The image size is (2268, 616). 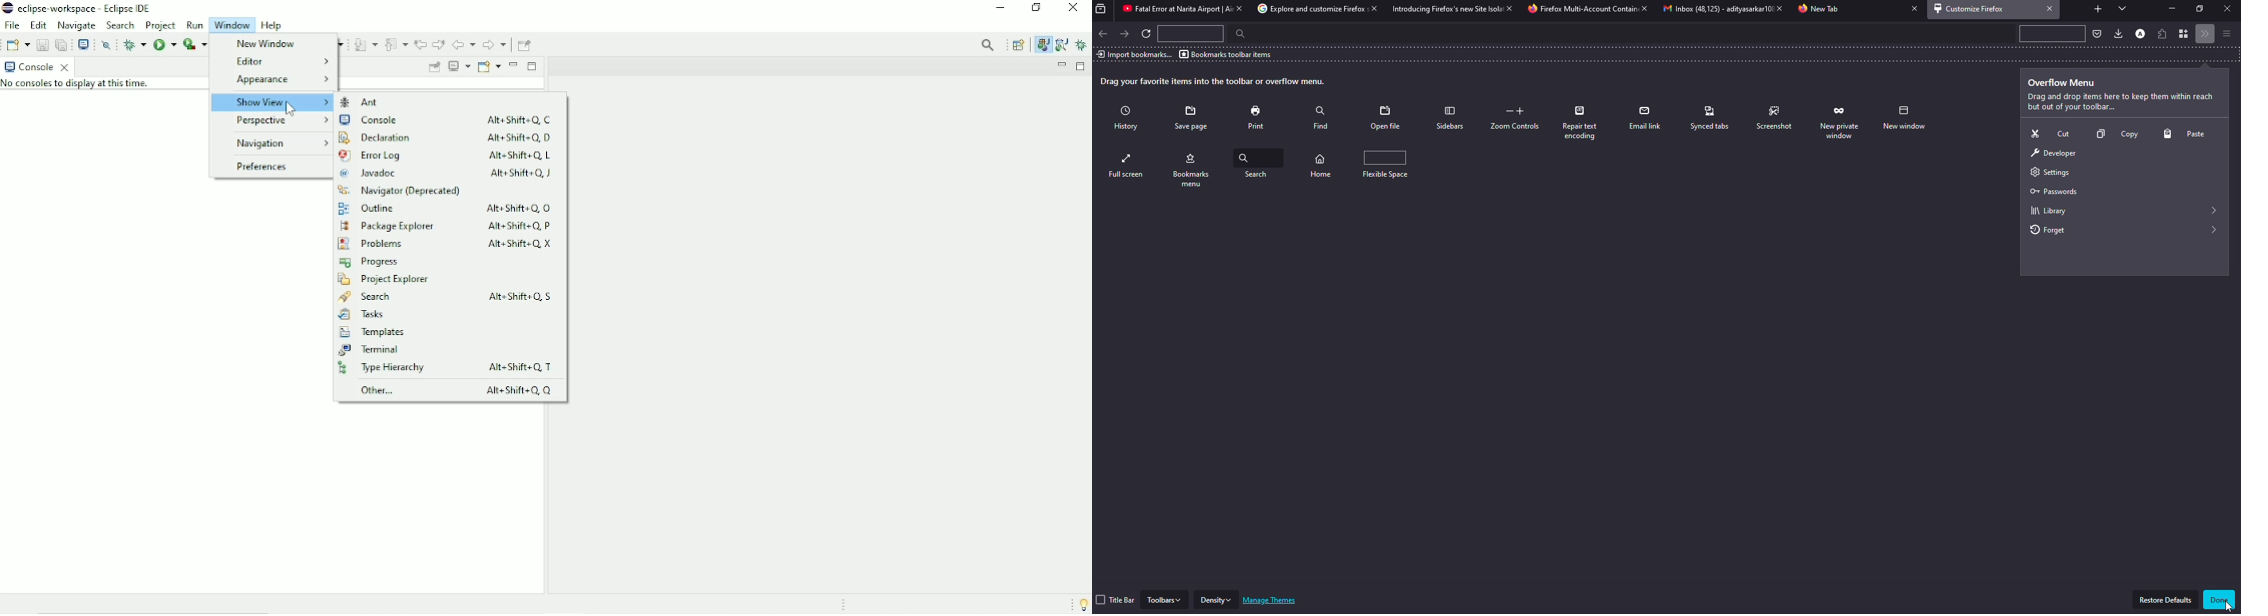 What do you see at coordinates (2140, 32) in the screenshot?
I see `profile` at bounding box center [2140, 32].